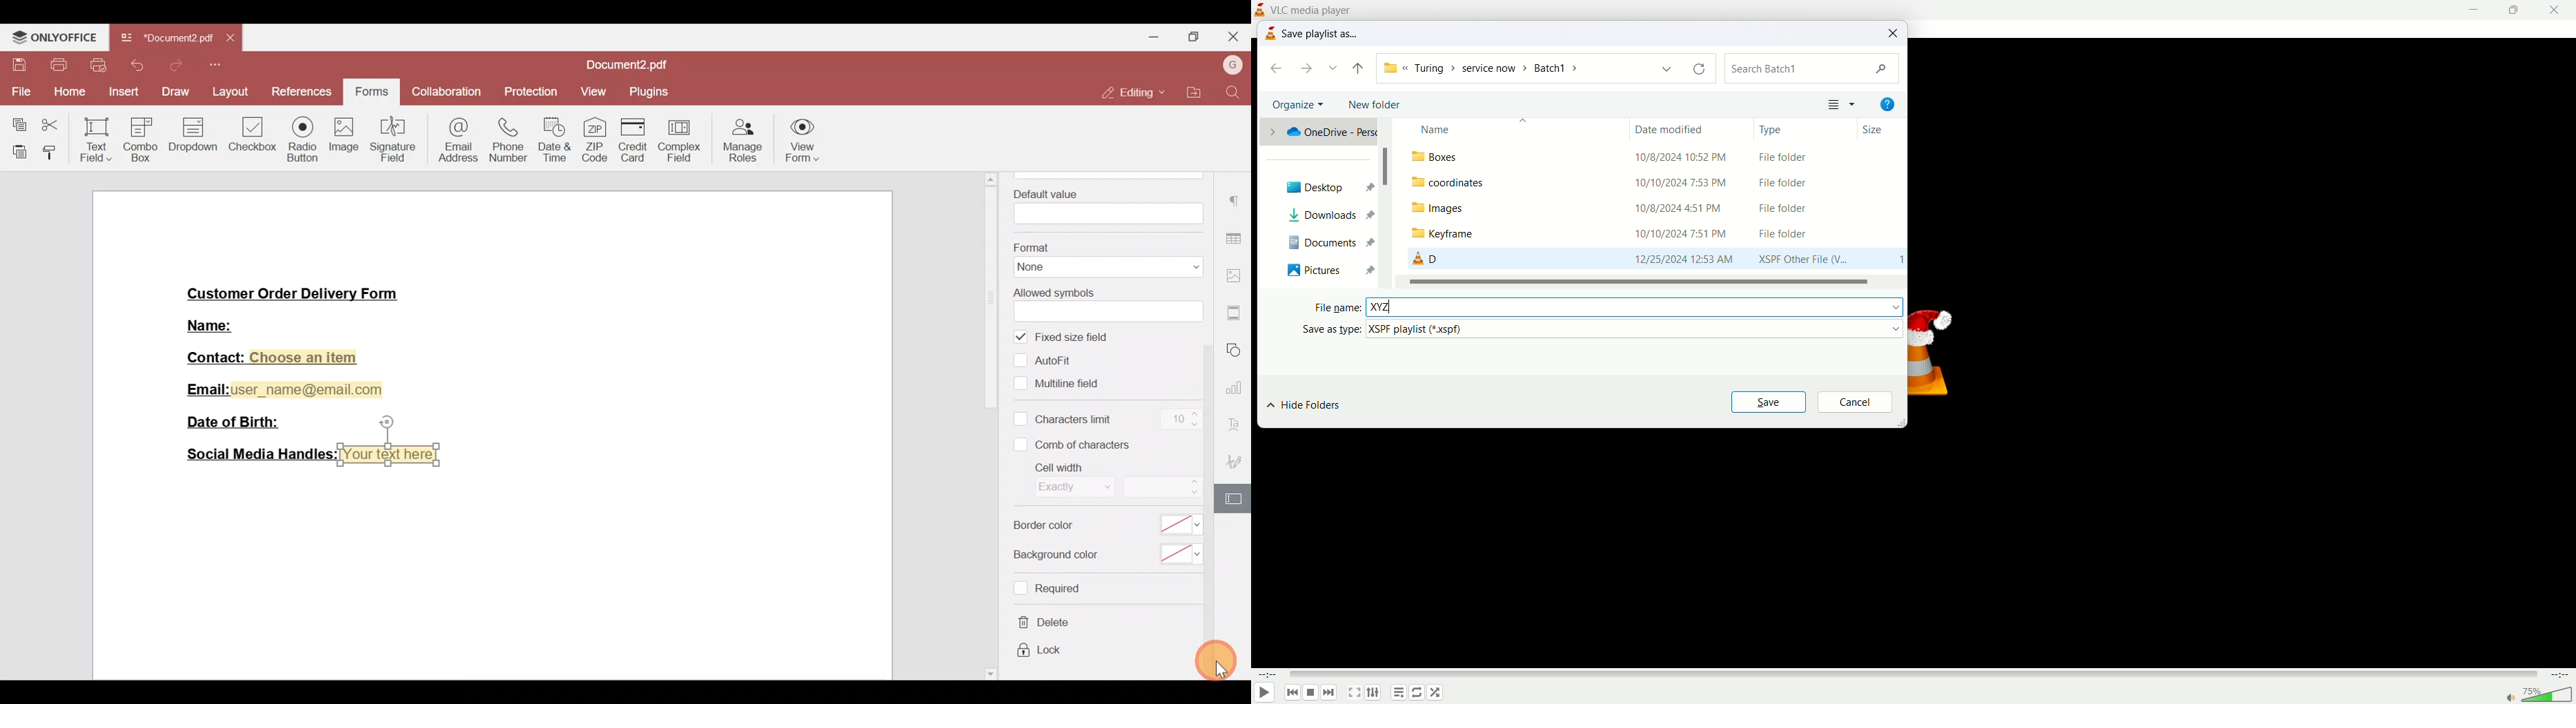 Image resolution: width=2576 pixels, height=728 pixels. What do you see at coordinates (1319, 130) in the screenshot?
I see `onedrive` at bounding box center [1319, 130].